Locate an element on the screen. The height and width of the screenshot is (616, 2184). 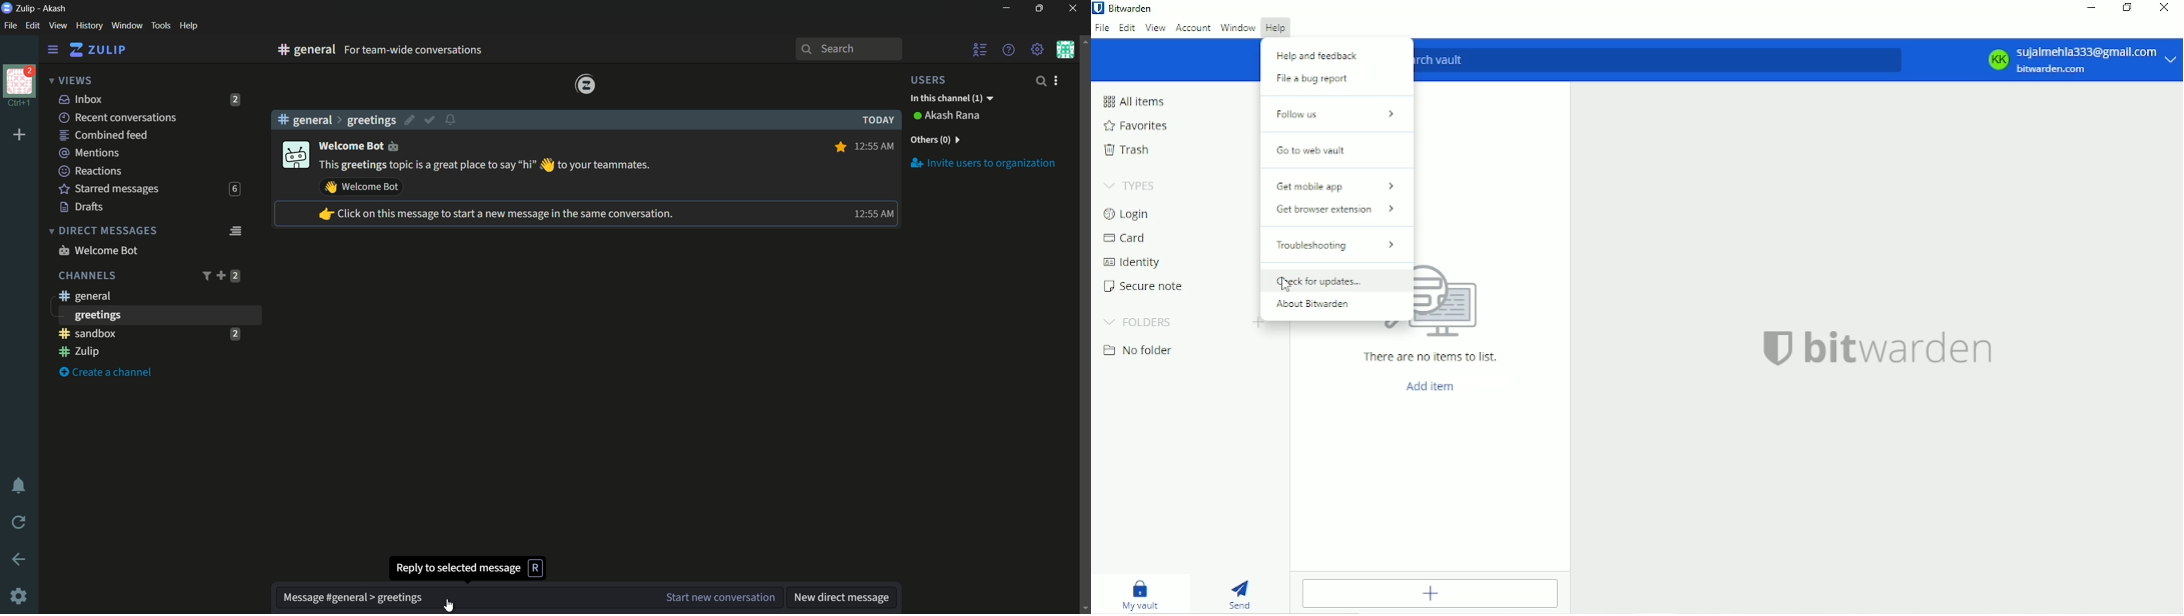
close app is located at coordinates (1072, 9).